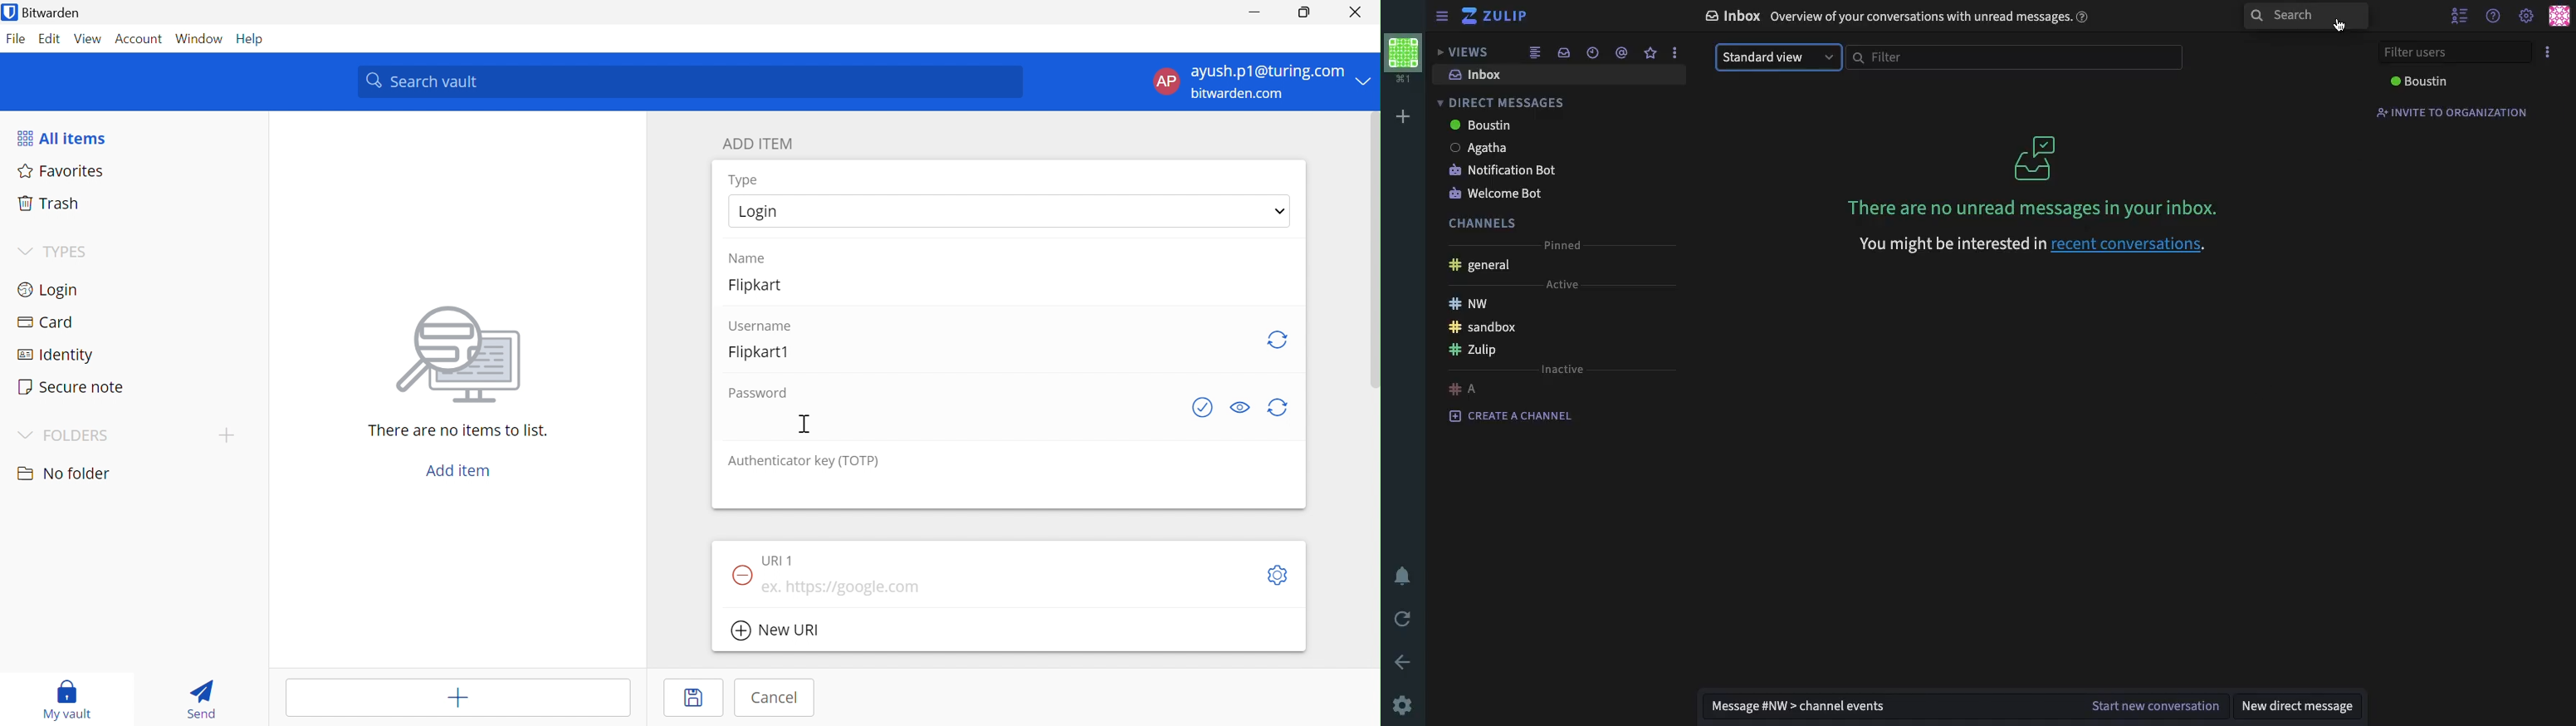 This screenshot has height=728, width=2576. Describe the element at coordinates (1275, 575) in the screenshot. I see `Toggleoptions` at that location.